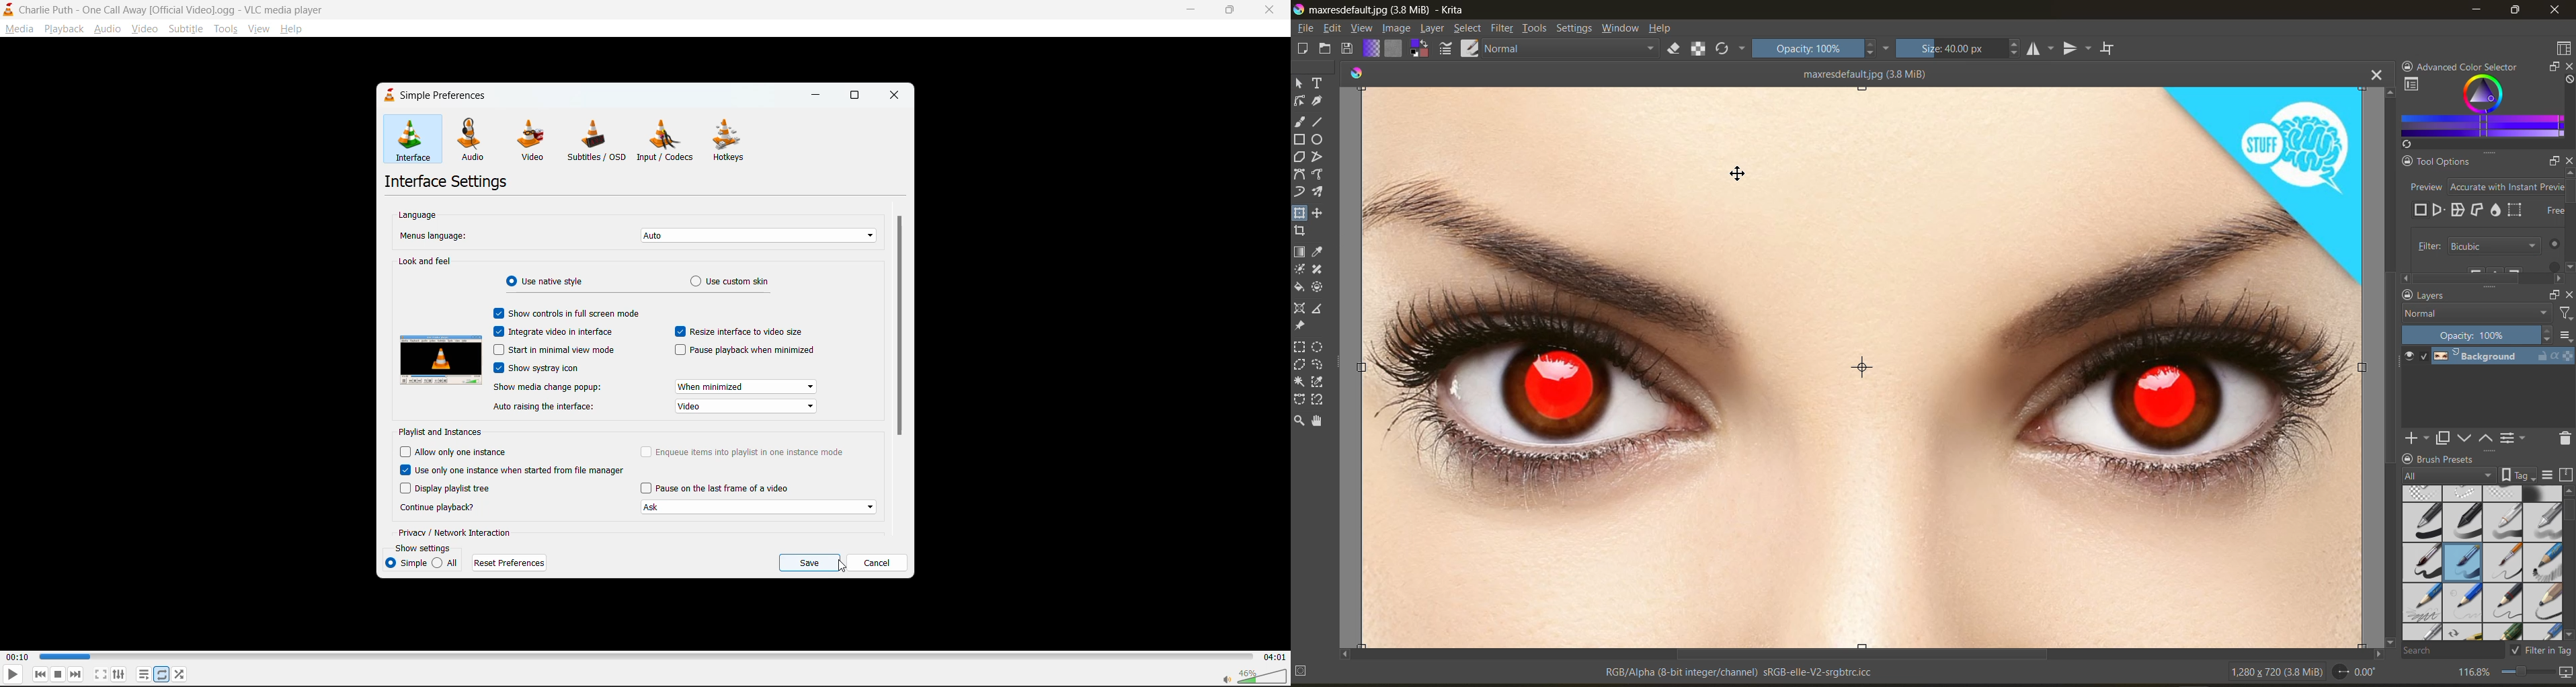 This screenshot has height=700, width=2576. What do you see at coordinates (2531, 670) in the screenshot?
I see `zoom` at bounding box center [2531, 670].